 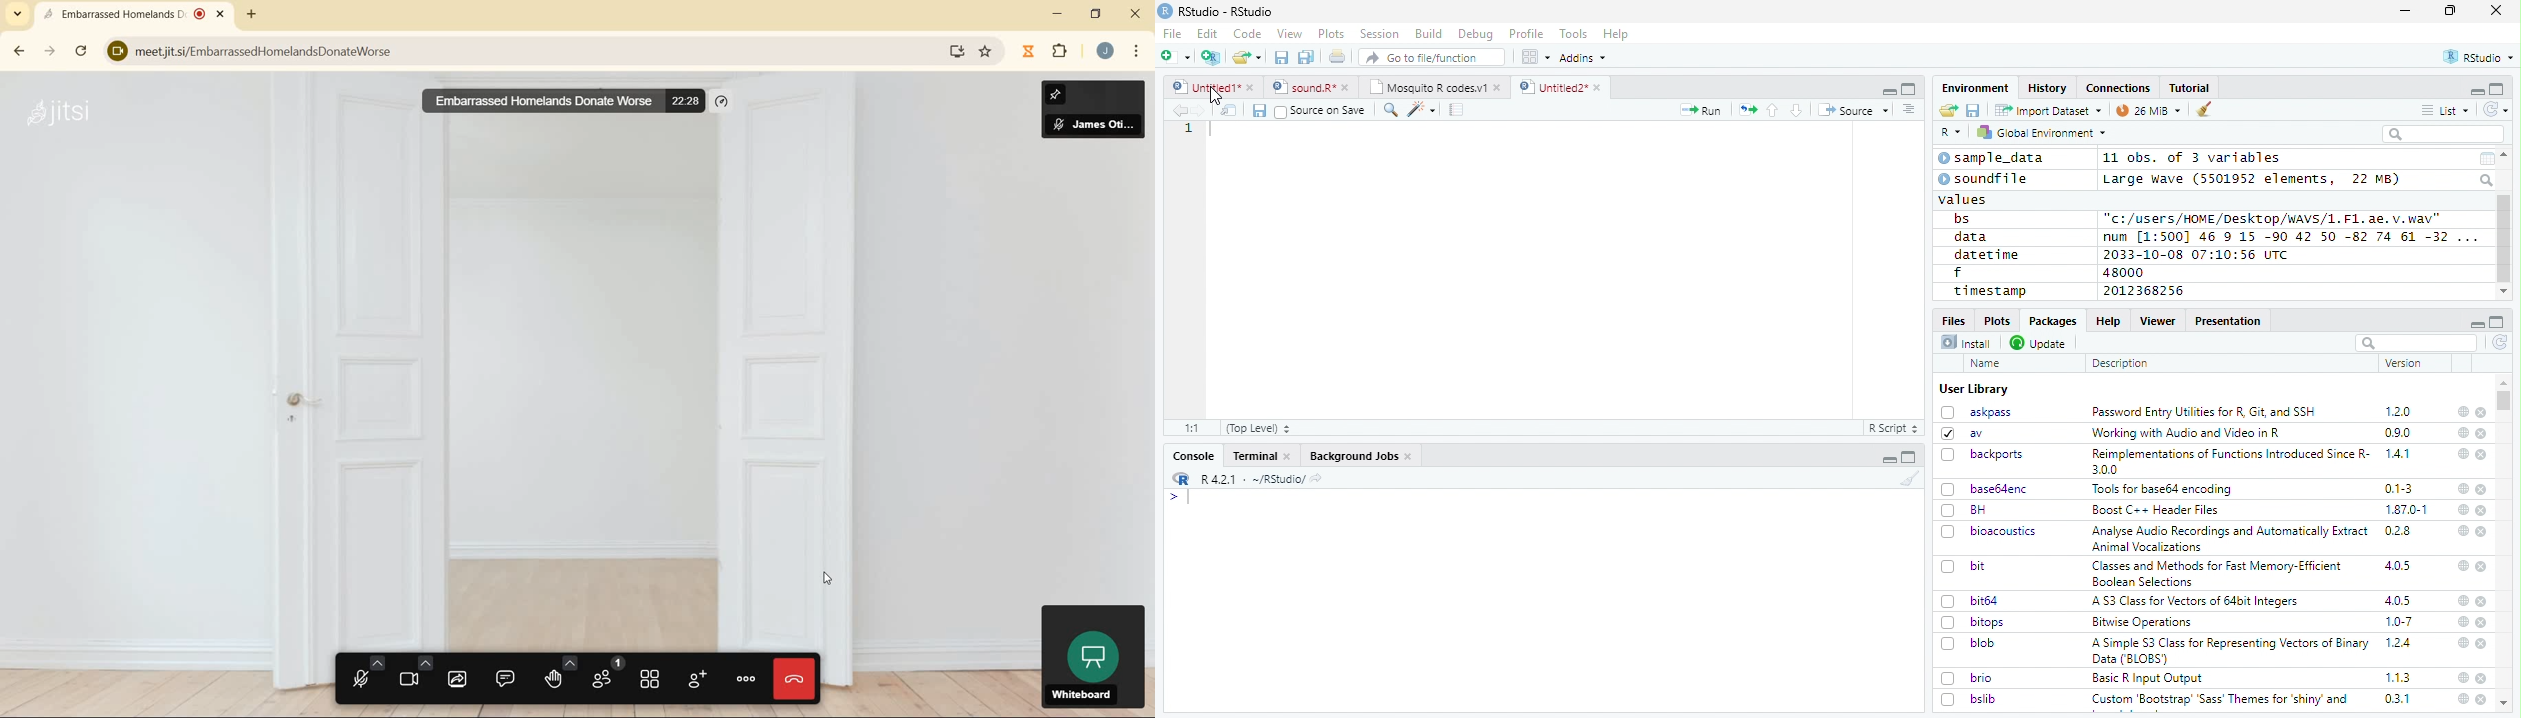 I want to click on datetime, so click(x=1986, y=254).